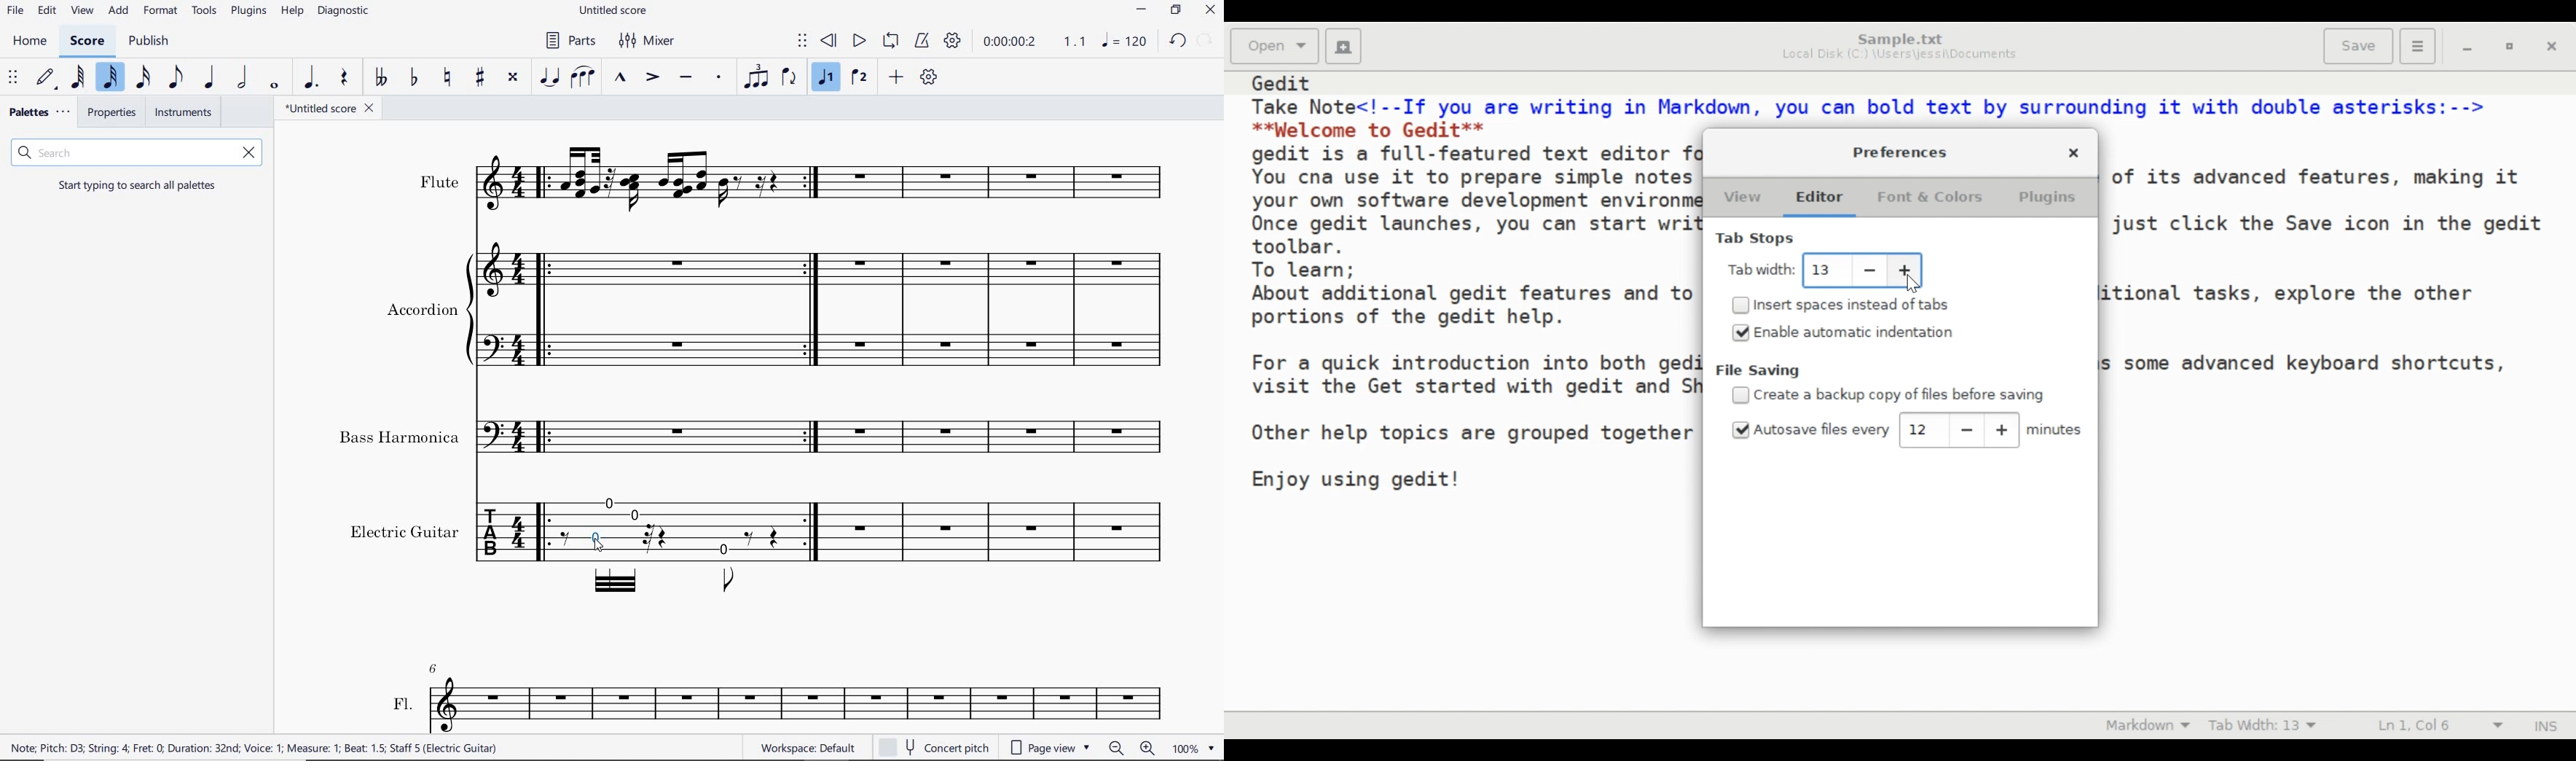 The image size is (2576, 784). What do you see at coordinates (176, 77) in the screenshot?
I see `eighth note` at bounding box center [176, 77].